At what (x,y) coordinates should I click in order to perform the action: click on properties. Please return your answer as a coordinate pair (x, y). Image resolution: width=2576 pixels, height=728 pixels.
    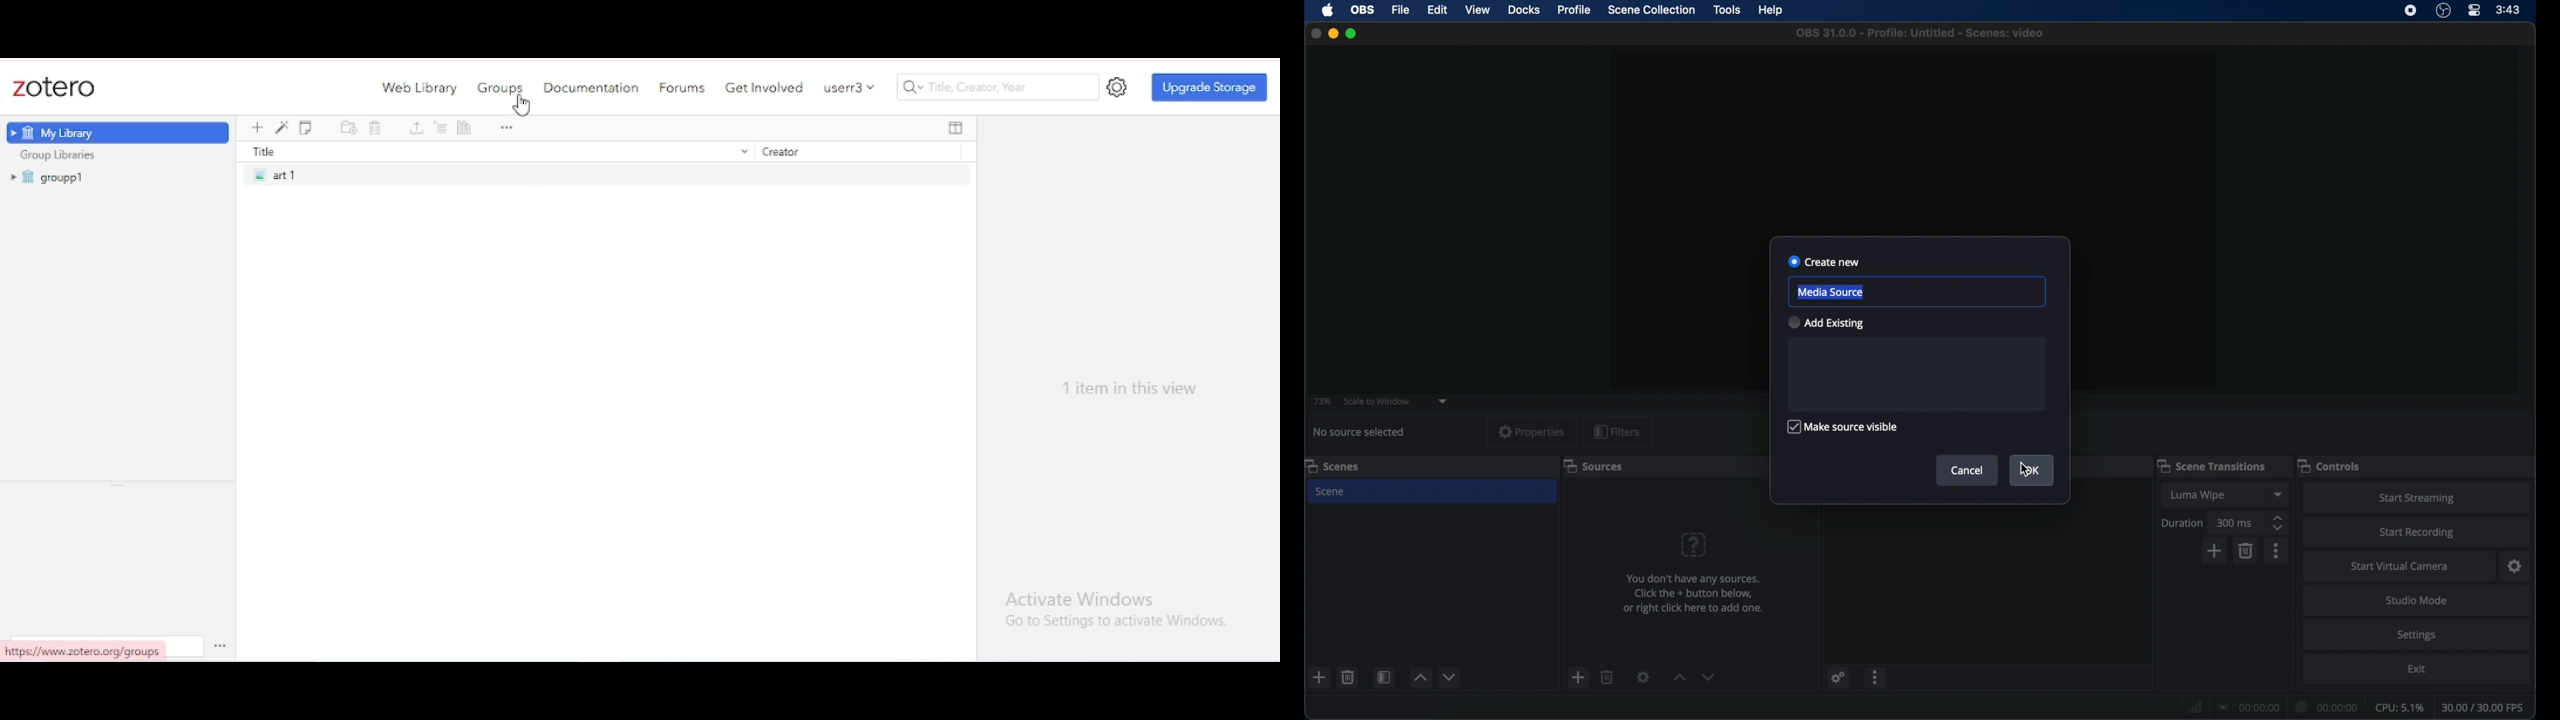
    Looking at the image, I should click on (1532, 431).